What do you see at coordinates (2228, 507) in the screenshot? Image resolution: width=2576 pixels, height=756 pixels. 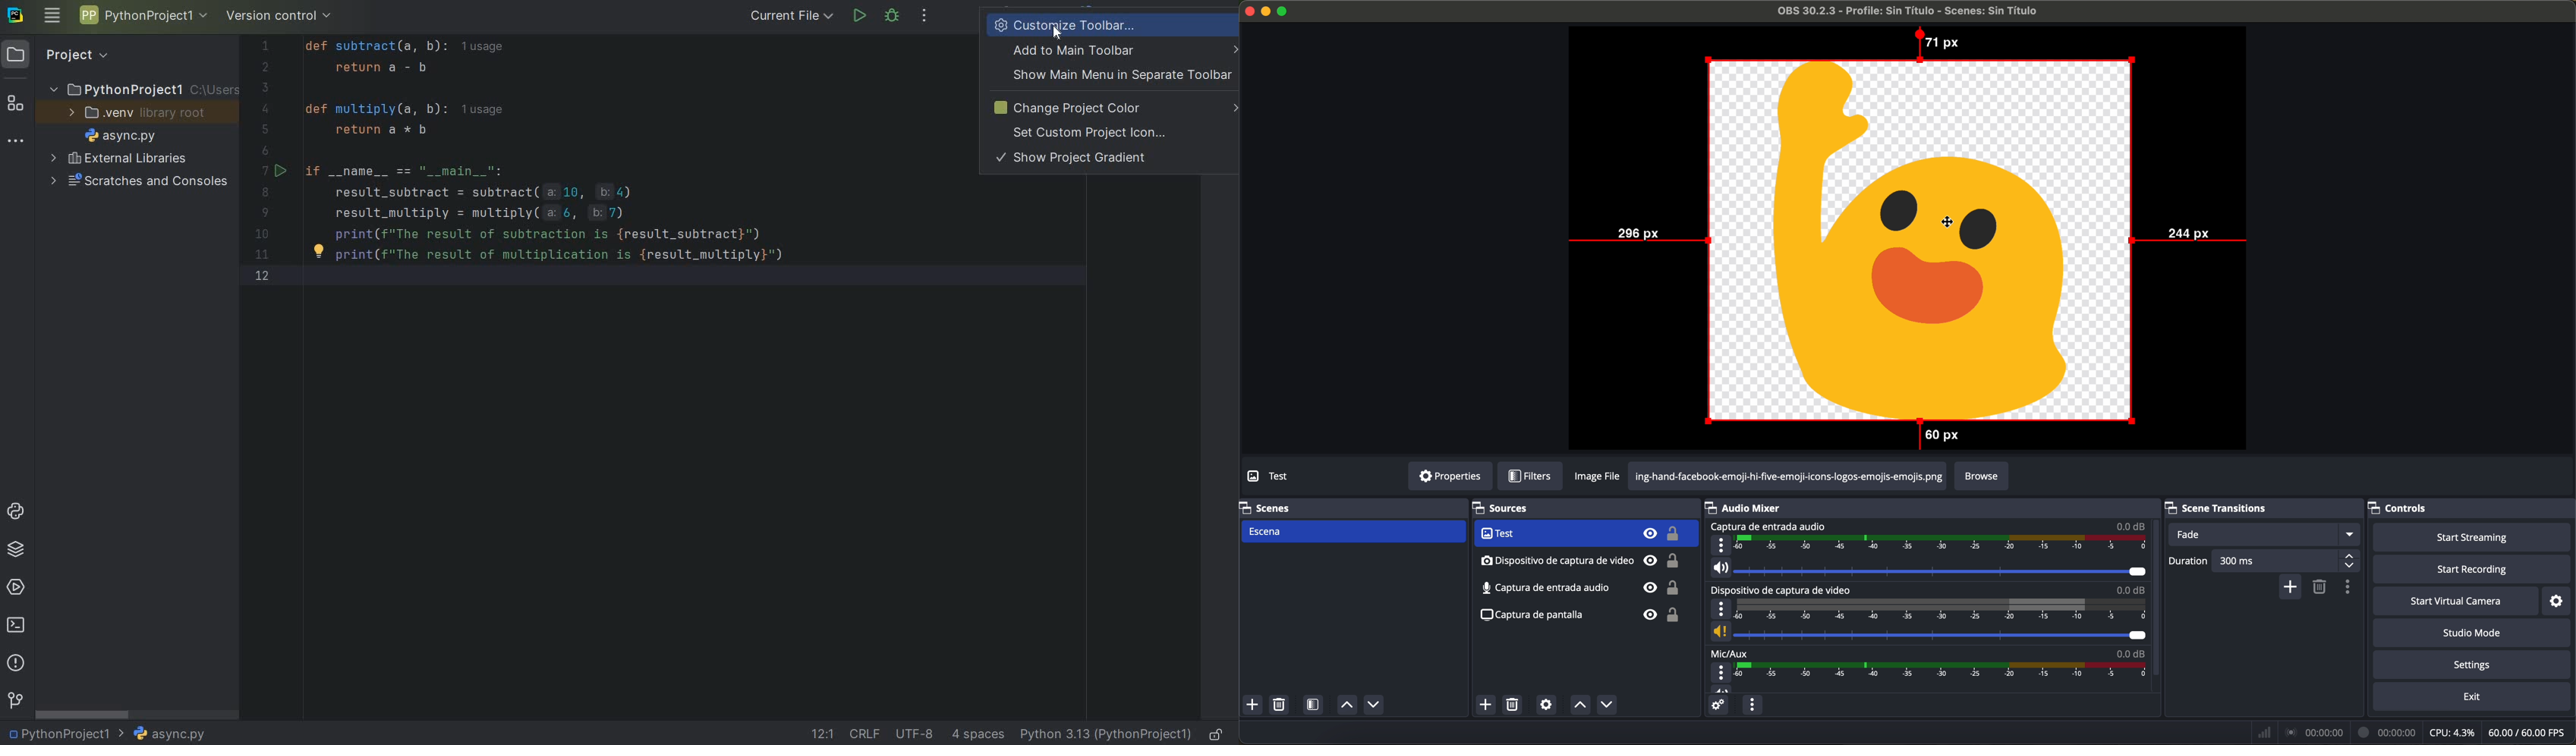 I see `scene transitions` at bounding box center [2228, 507].